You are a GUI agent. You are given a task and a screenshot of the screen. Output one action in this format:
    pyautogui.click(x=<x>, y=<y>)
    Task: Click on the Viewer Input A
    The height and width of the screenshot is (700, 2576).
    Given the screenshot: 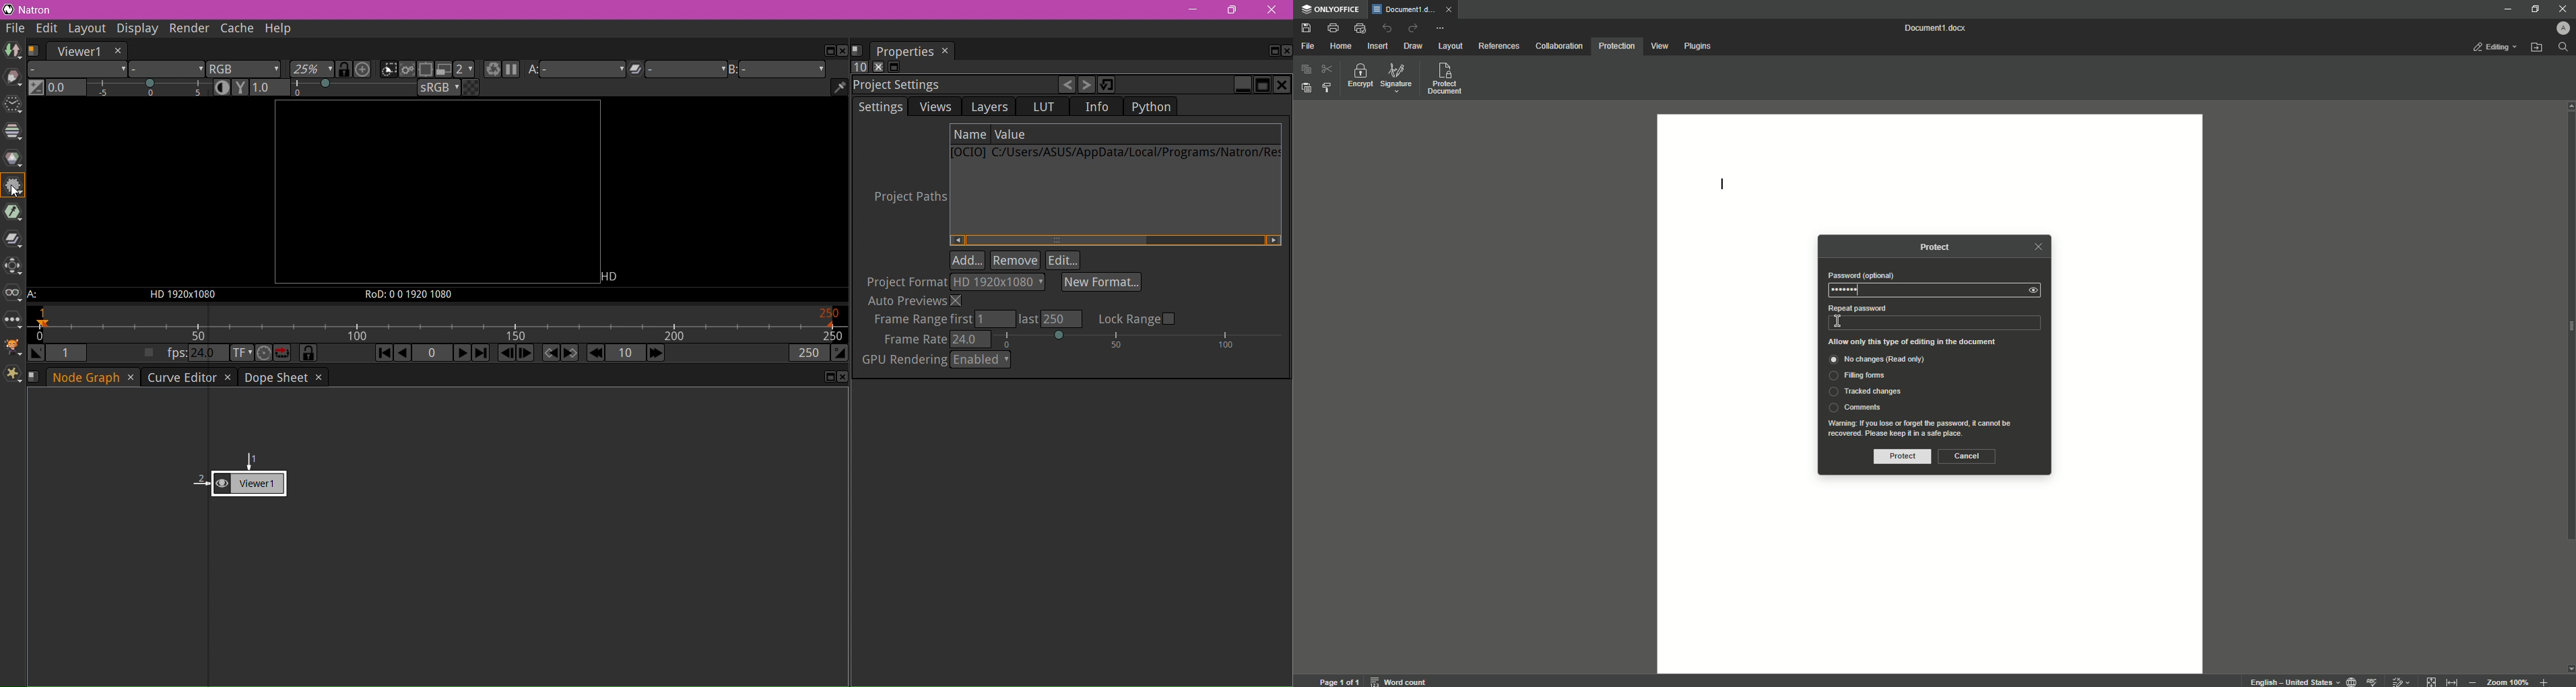 What is the action you would take?
    pyautogui.click(x=575, y=71)
    